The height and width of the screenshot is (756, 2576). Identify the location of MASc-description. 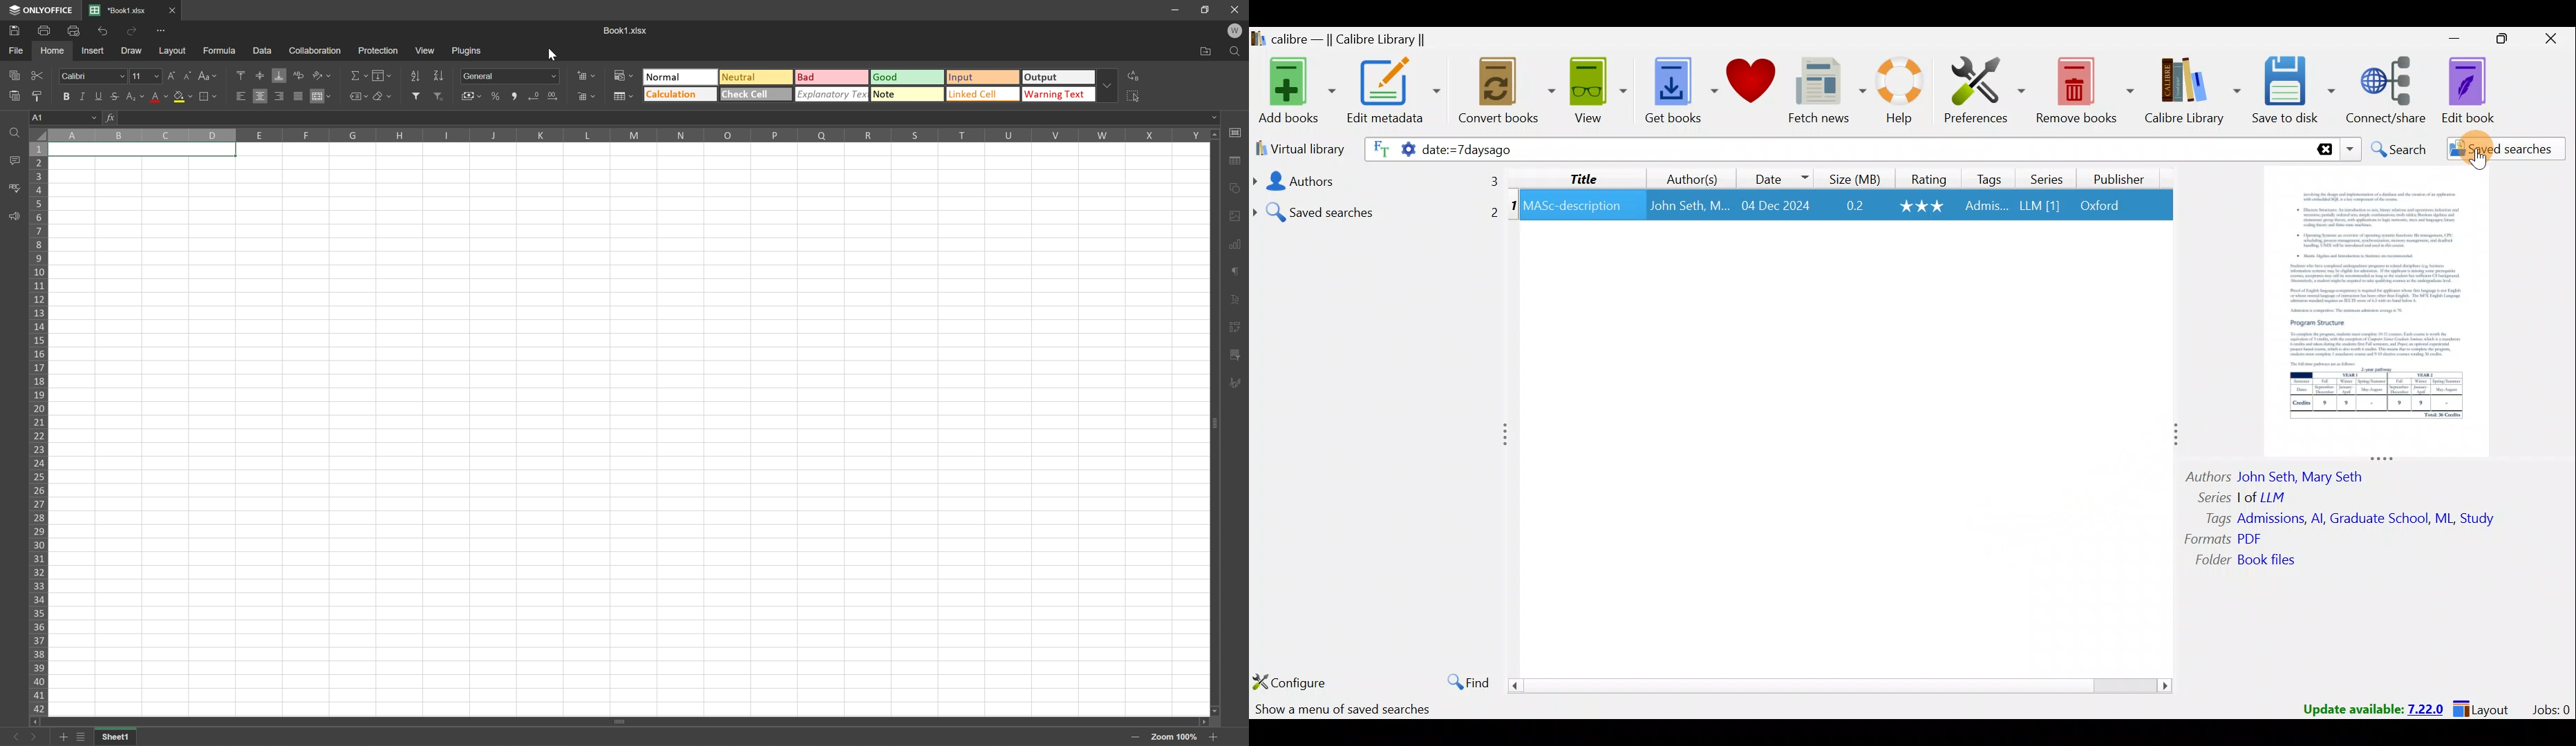
(1573, 208).